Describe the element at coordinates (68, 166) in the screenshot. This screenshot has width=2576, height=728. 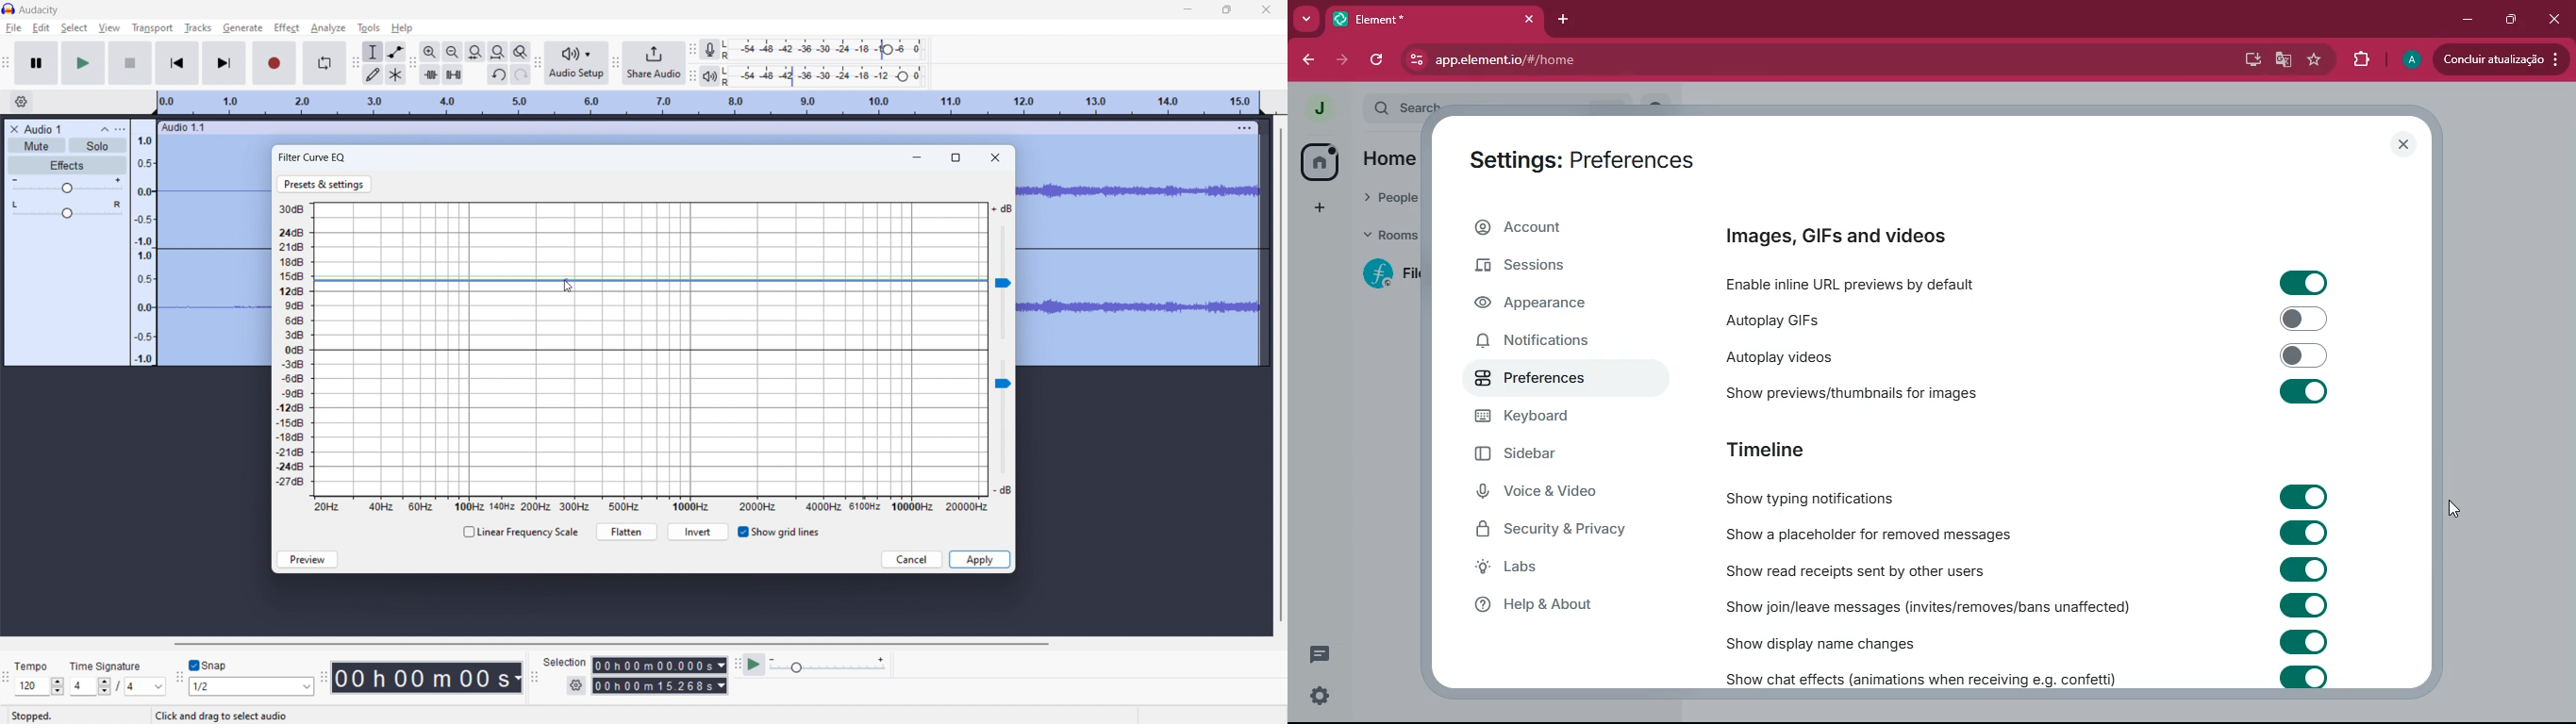
I see `effects` at that location.